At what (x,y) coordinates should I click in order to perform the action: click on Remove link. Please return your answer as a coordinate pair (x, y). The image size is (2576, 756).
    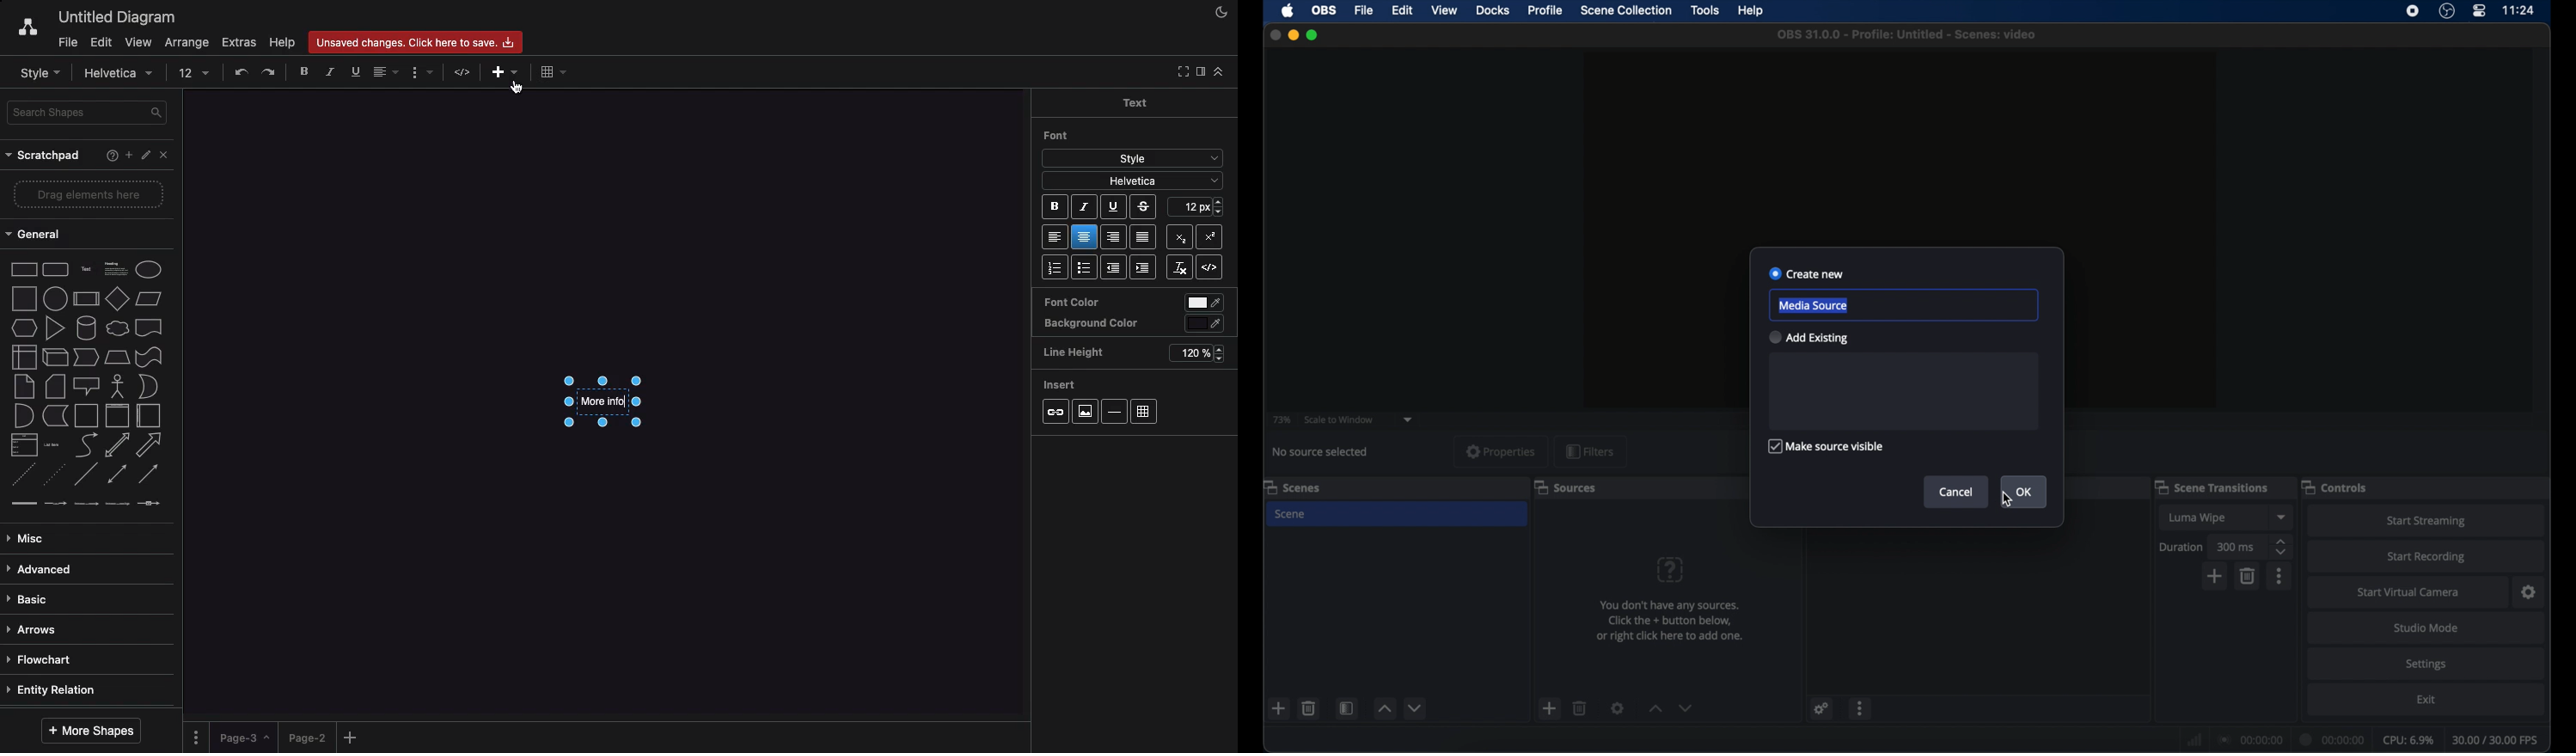
    Looking at the image, I should click on (1179, 267).